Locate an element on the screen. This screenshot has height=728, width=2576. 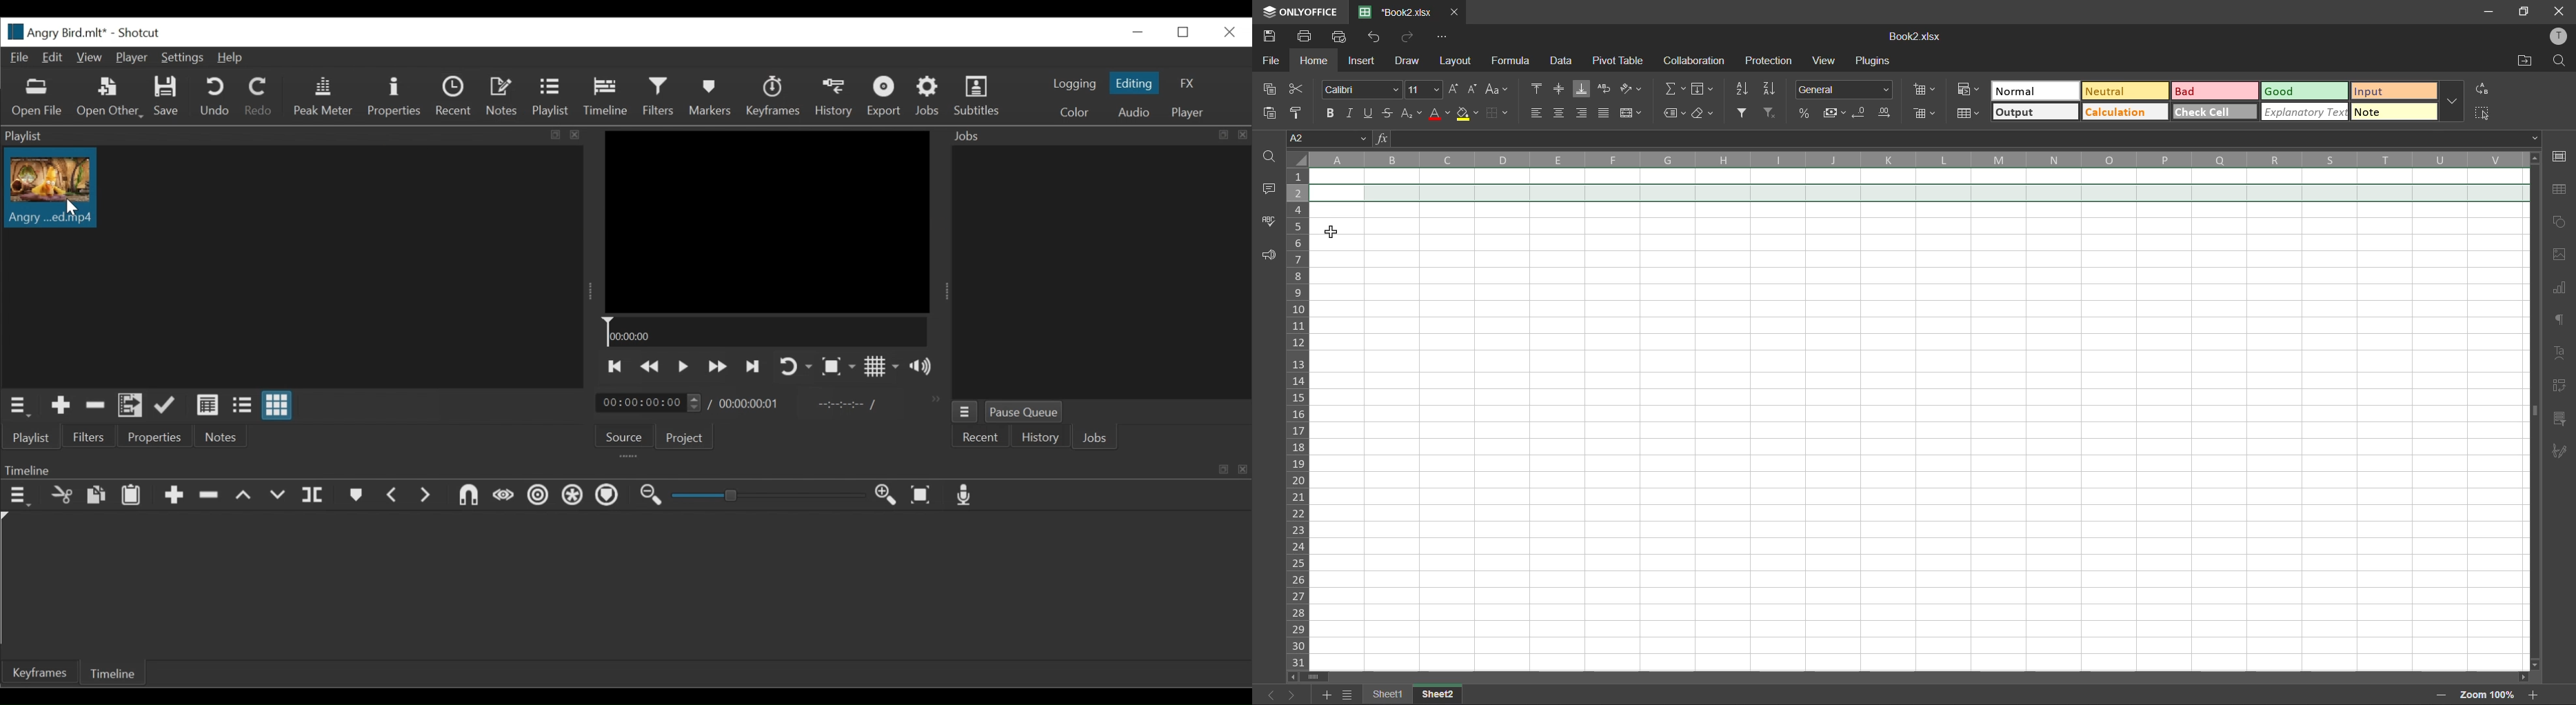
Edit is located at coordinates (50, 57).